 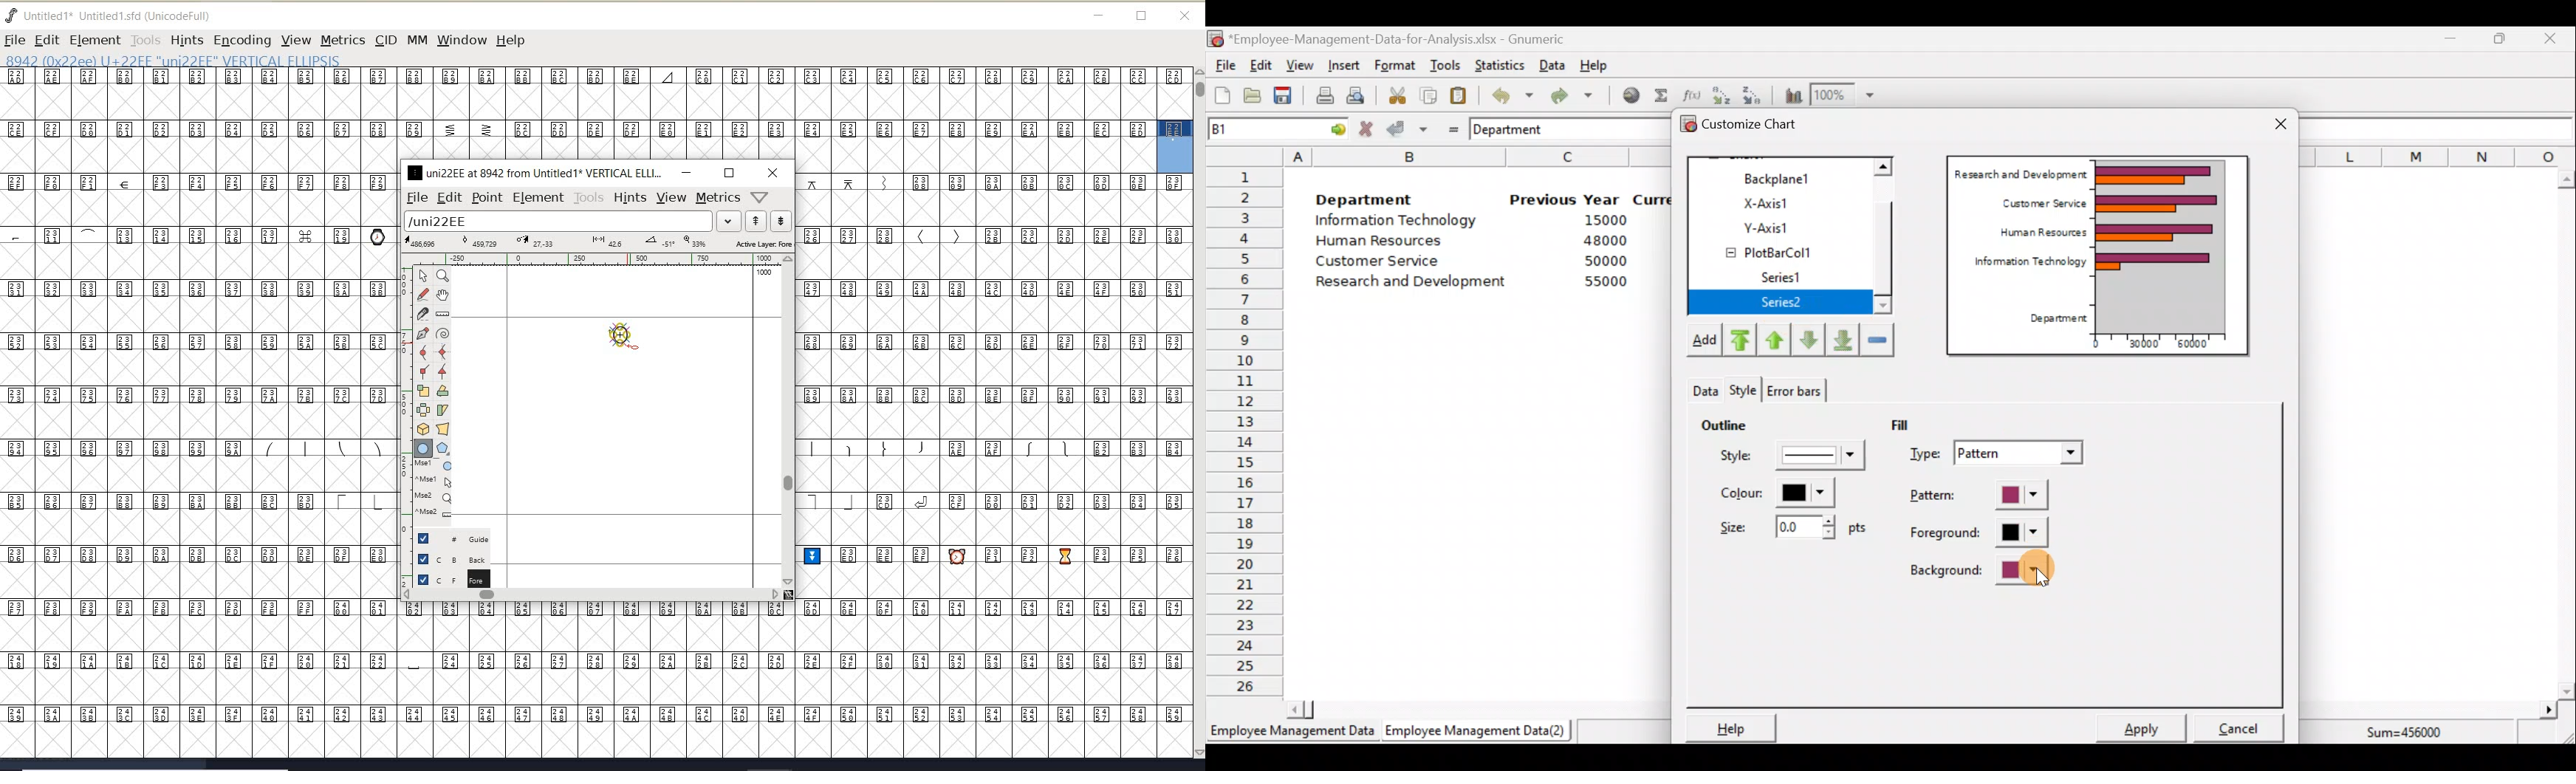 What do you see at coordinates (14, 40) in the screenshot?
I see `FILE` at bounding box center [14, 40].